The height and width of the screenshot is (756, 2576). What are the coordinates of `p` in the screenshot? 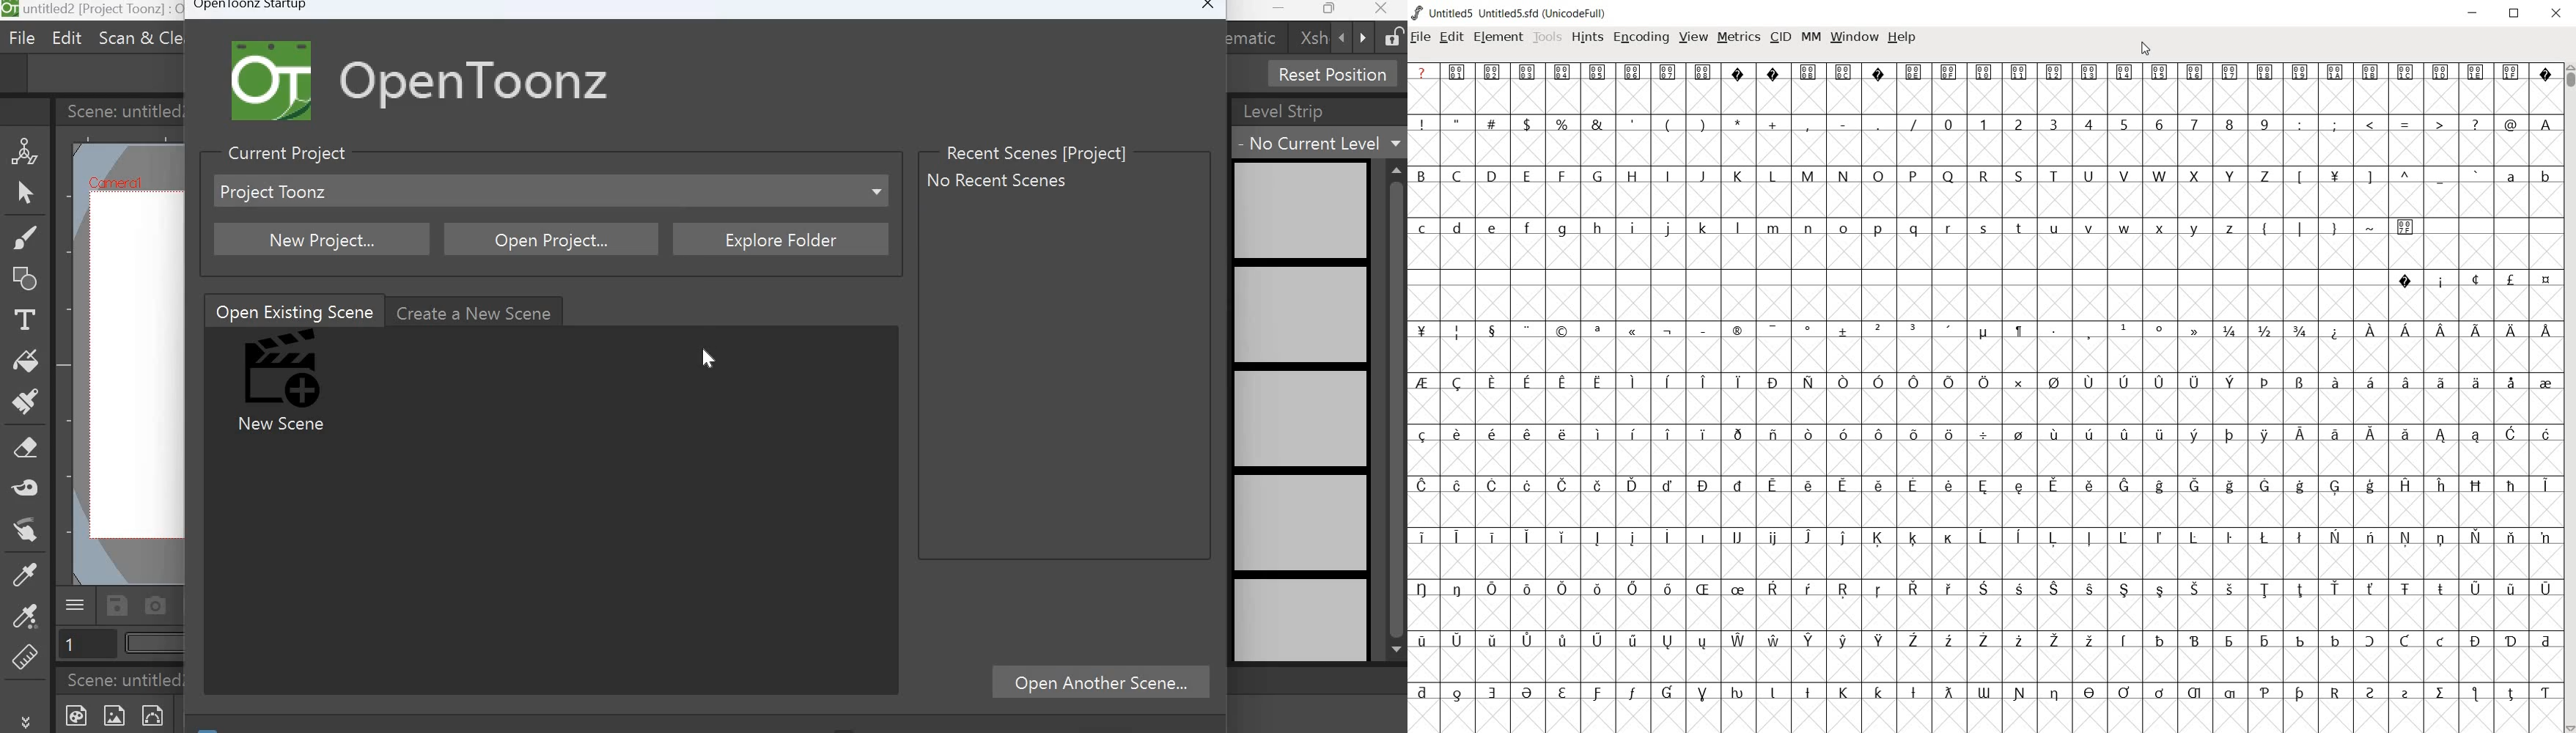 It's located at (1877, 230).